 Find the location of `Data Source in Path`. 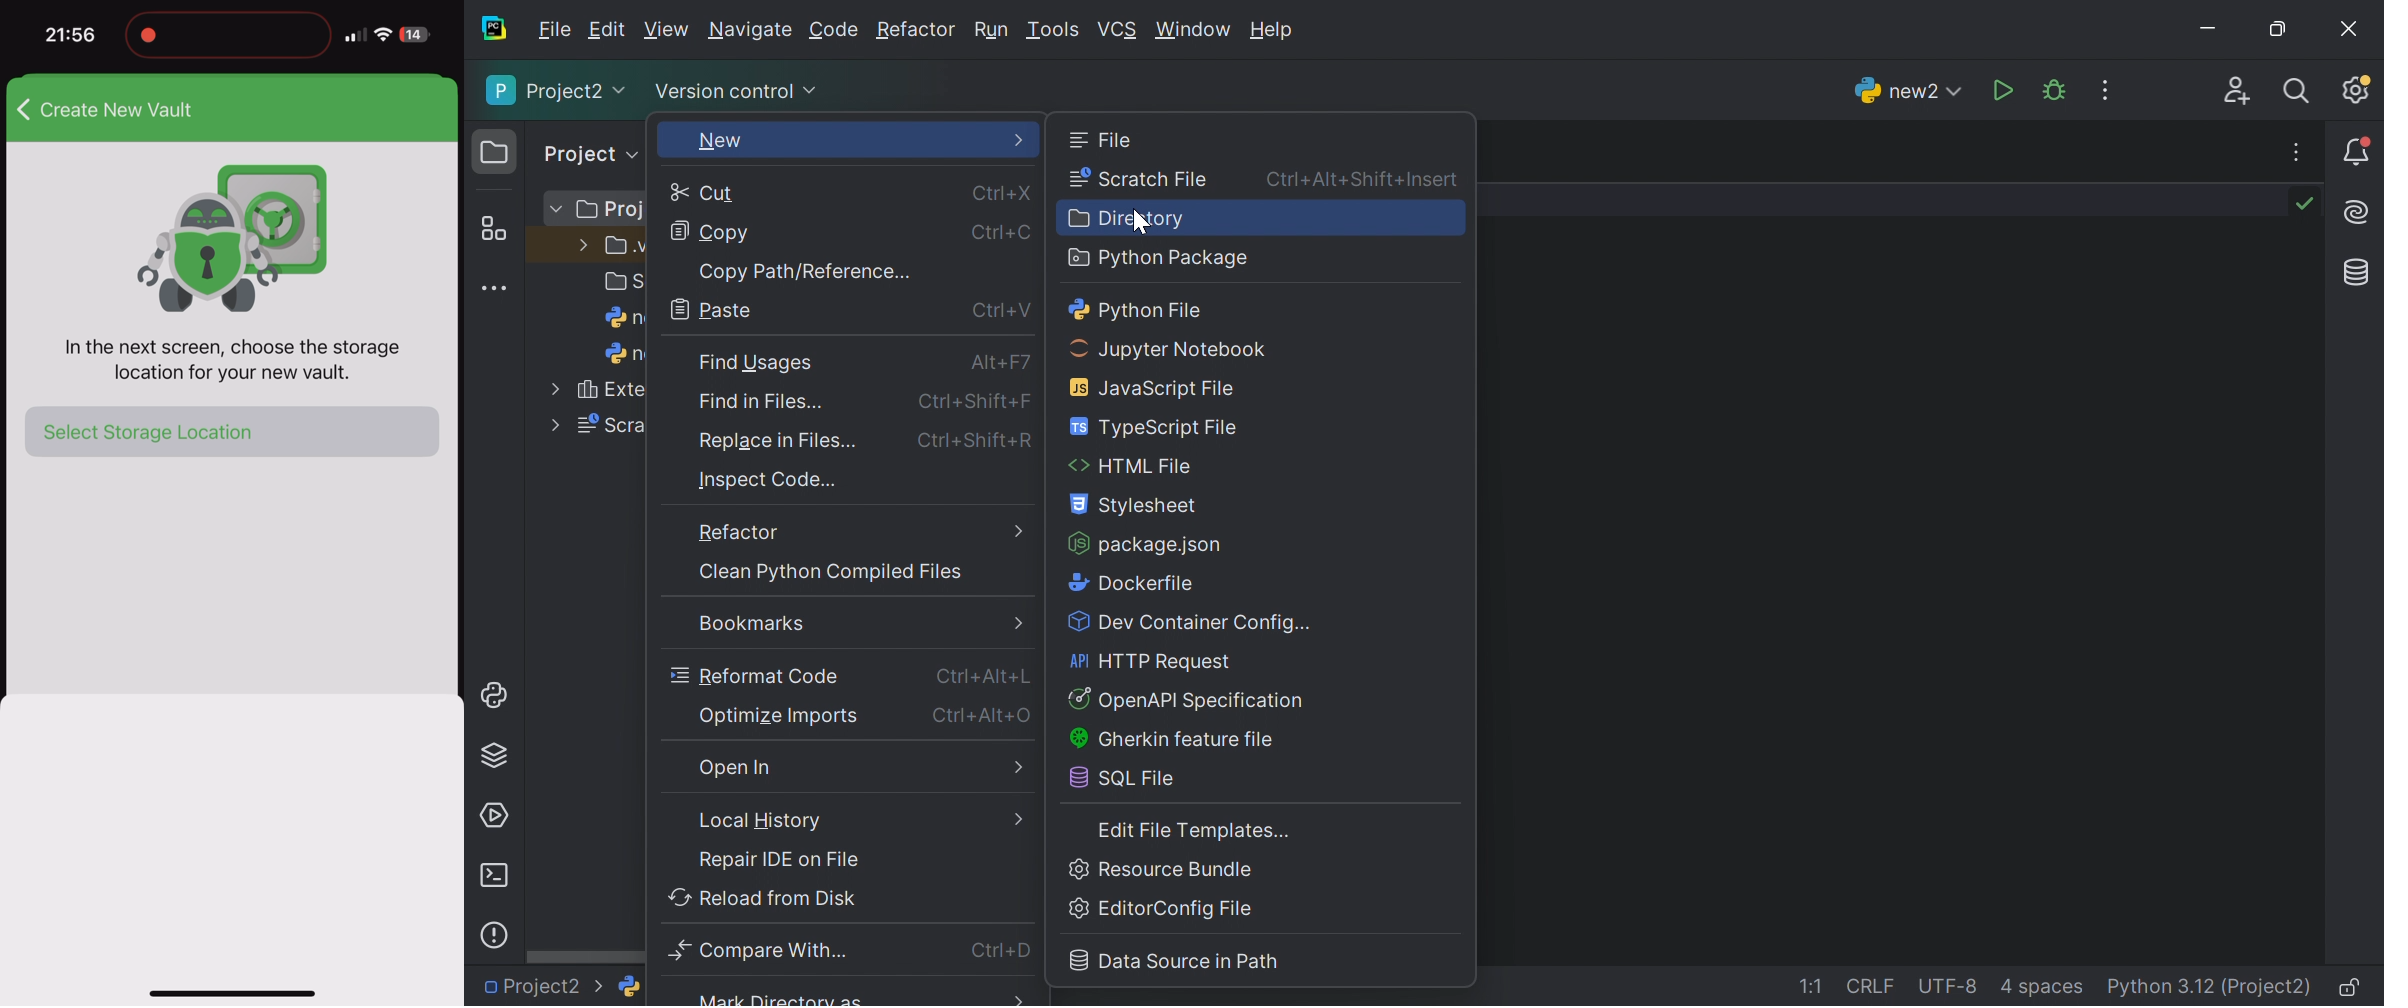

Data Source in Path is located at coordinates (1176, 960).